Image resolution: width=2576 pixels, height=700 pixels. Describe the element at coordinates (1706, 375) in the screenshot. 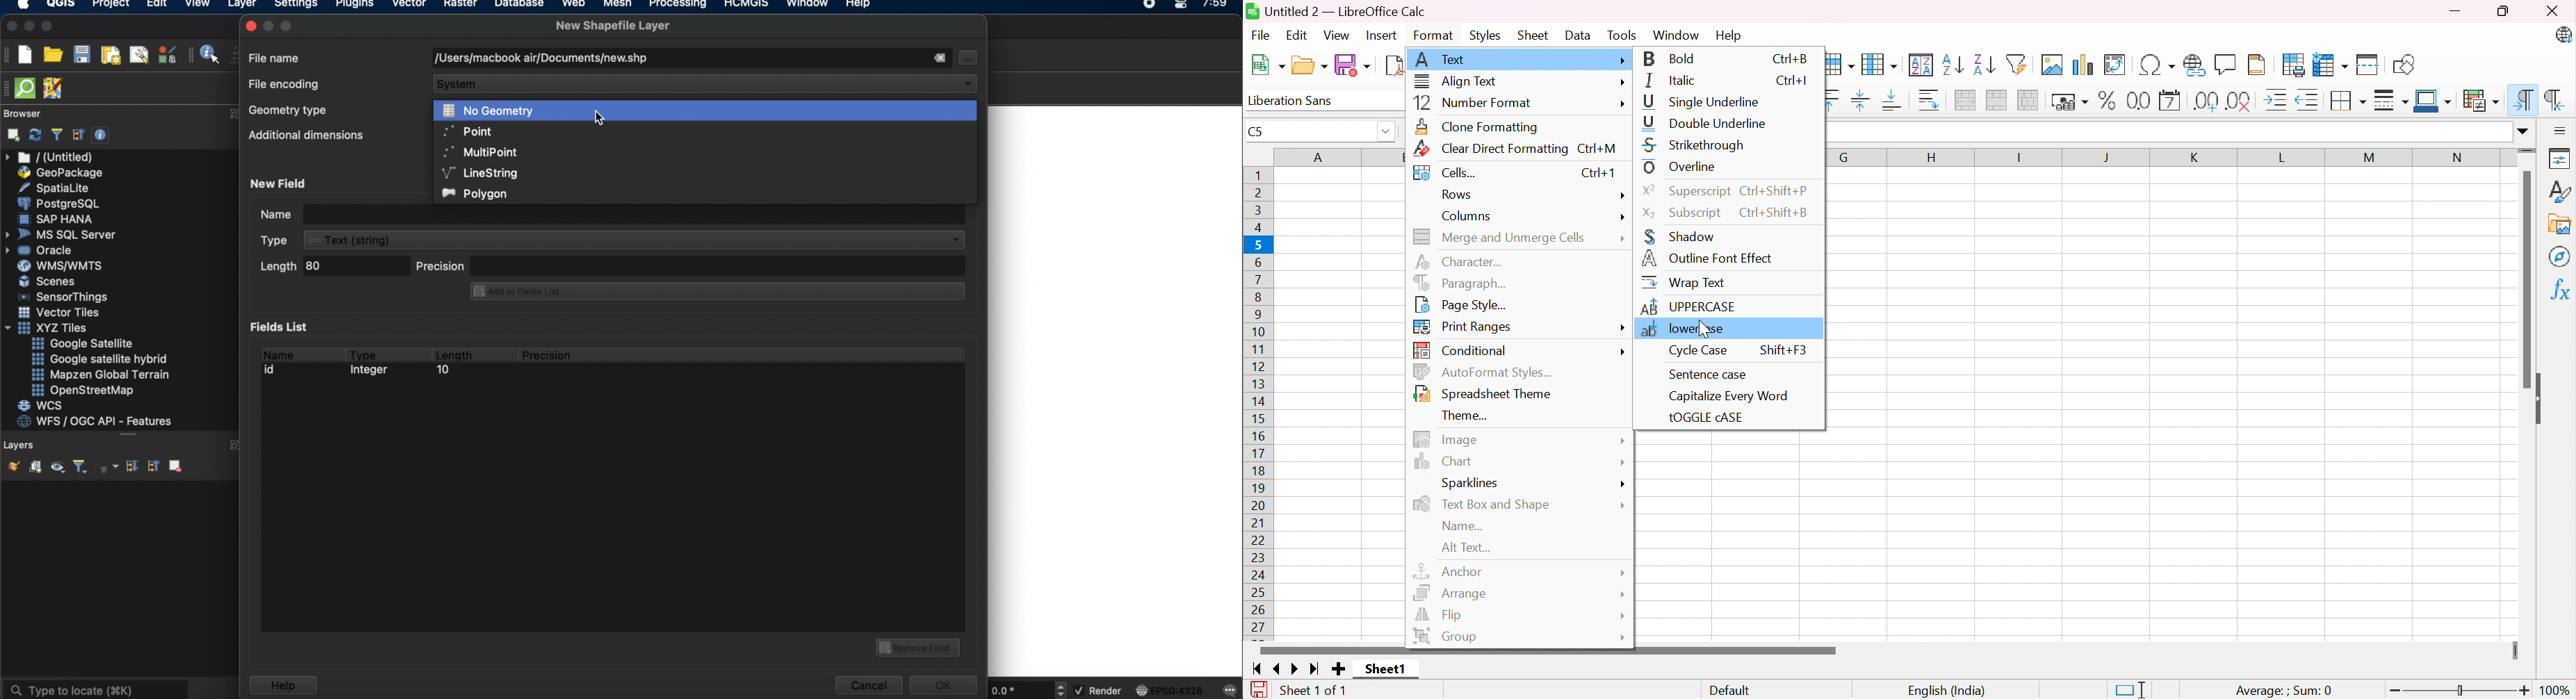

I see `Sentence Case` at that location.